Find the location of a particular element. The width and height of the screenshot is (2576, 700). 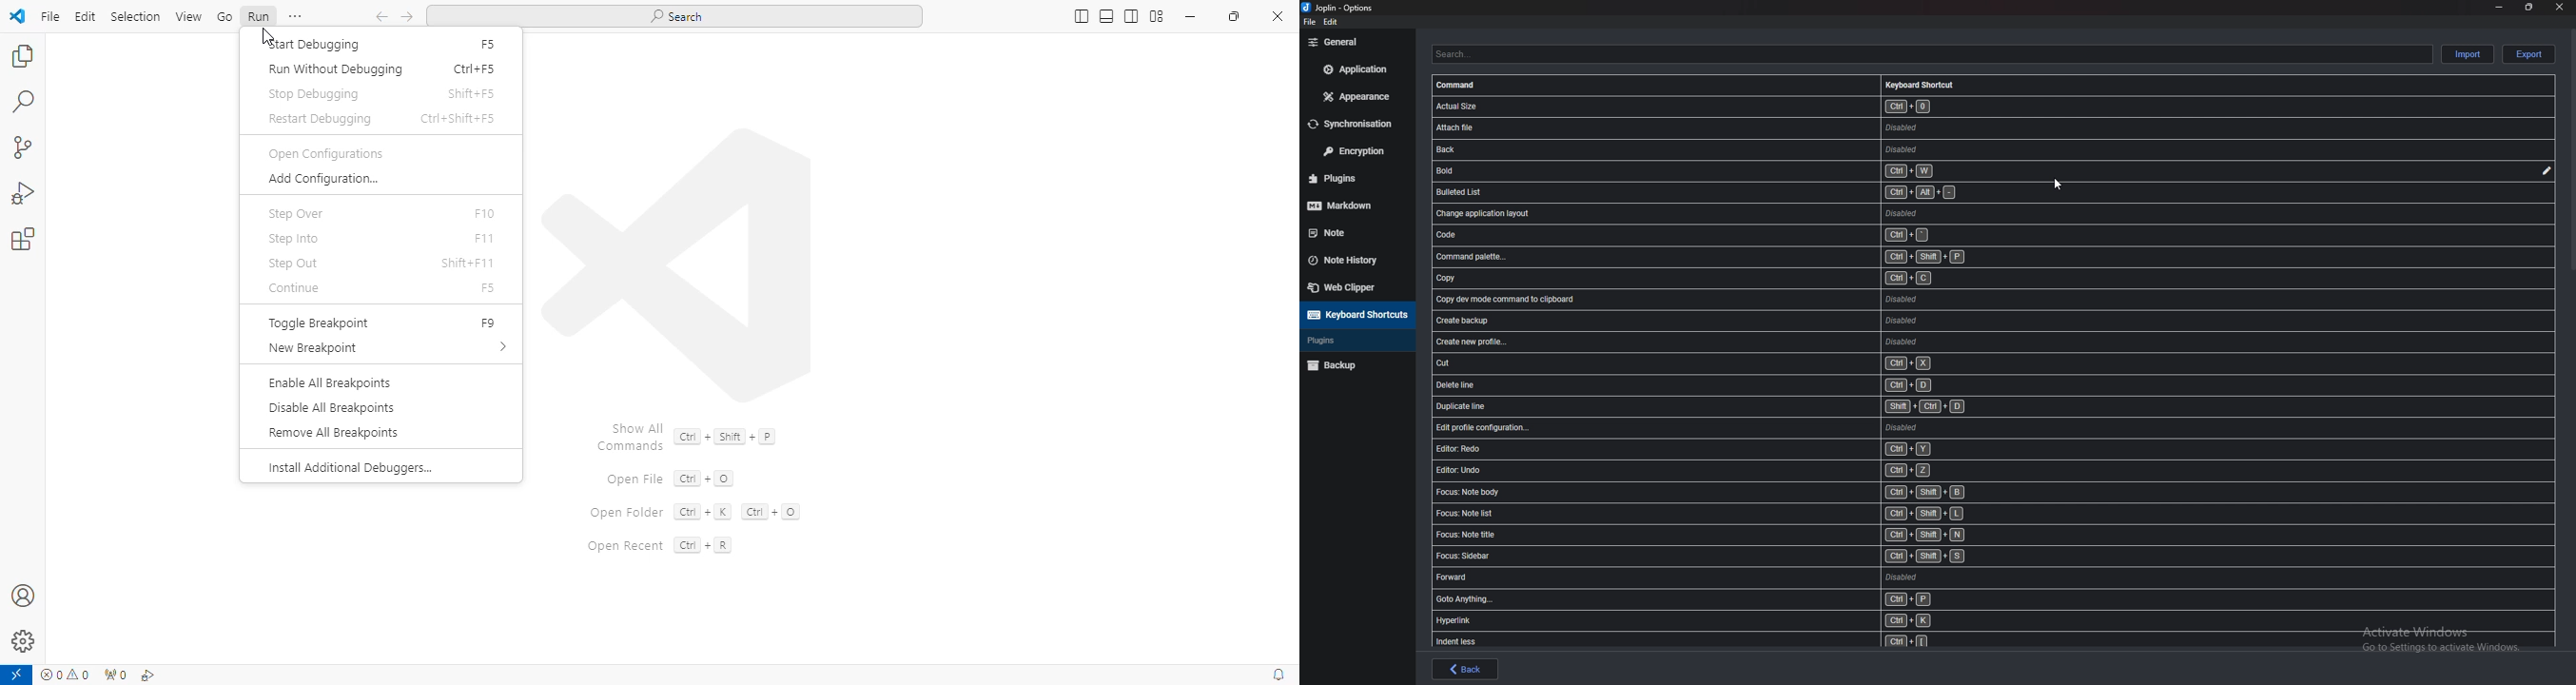

shortcut is located at coordinates (1699, 107).